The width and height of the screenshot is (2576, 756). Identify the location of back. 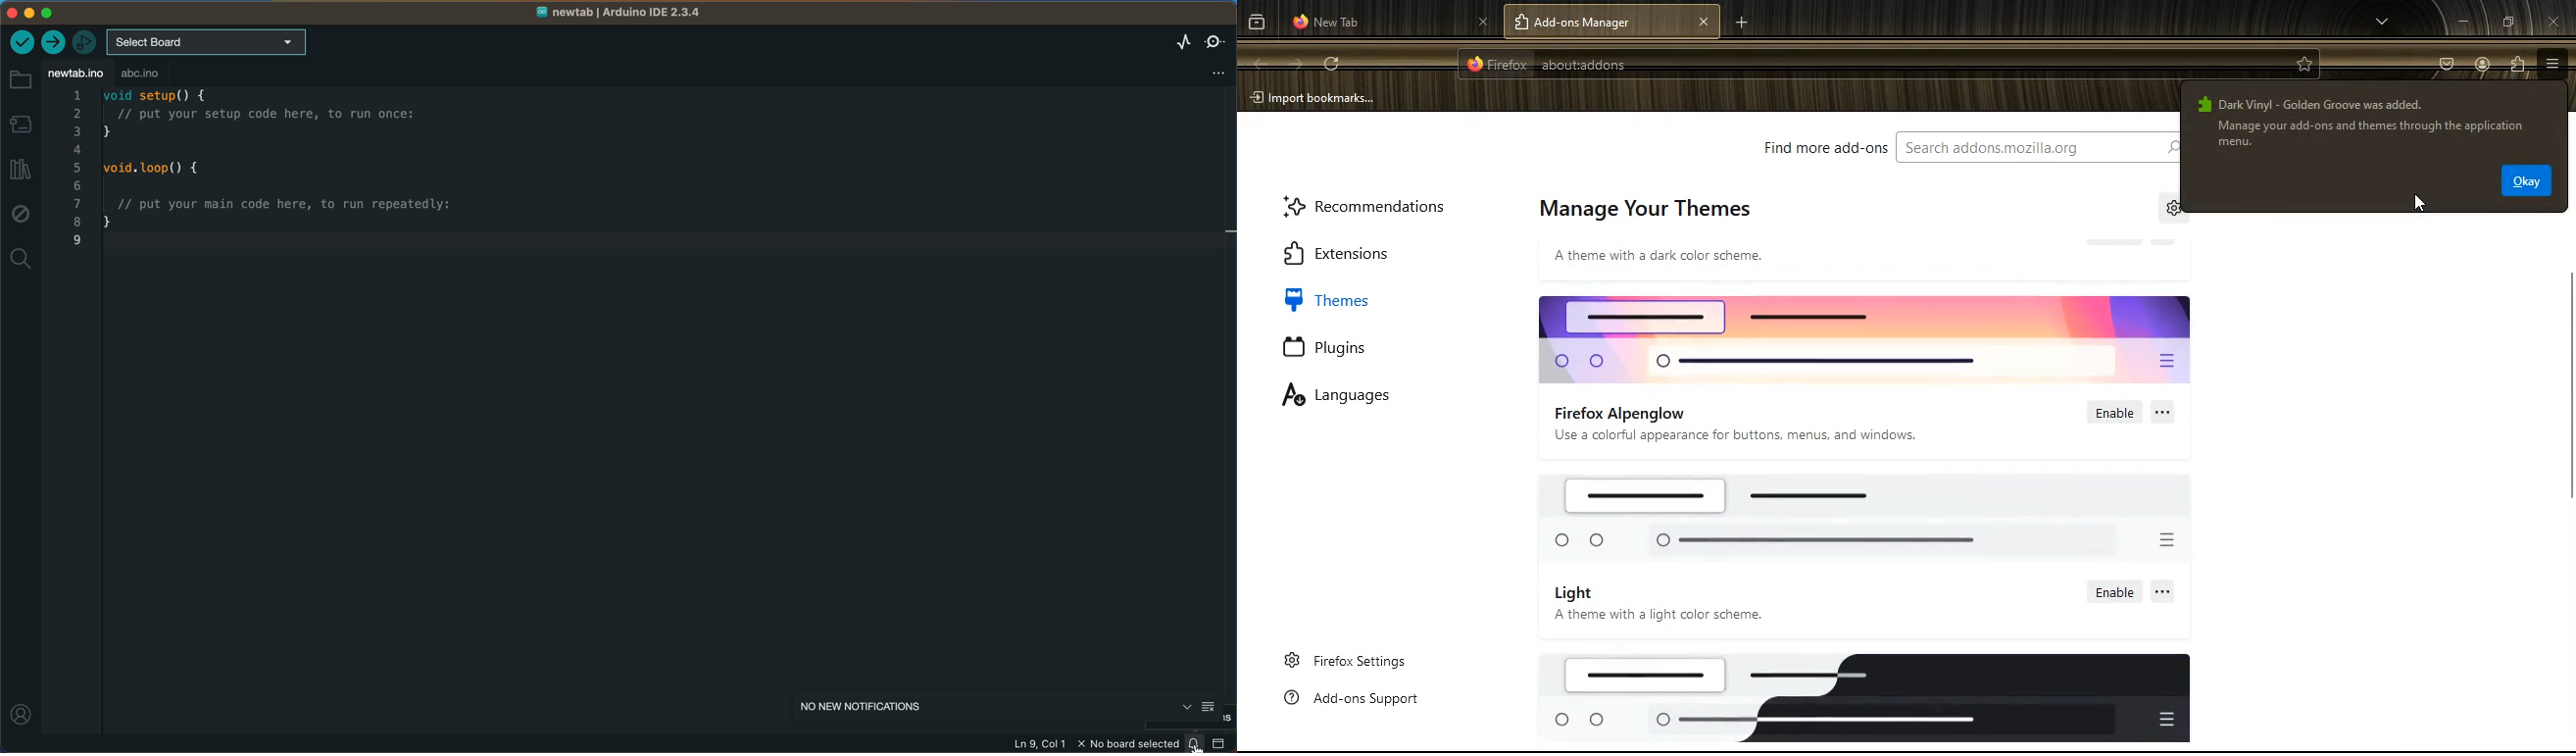
(1263, 63).